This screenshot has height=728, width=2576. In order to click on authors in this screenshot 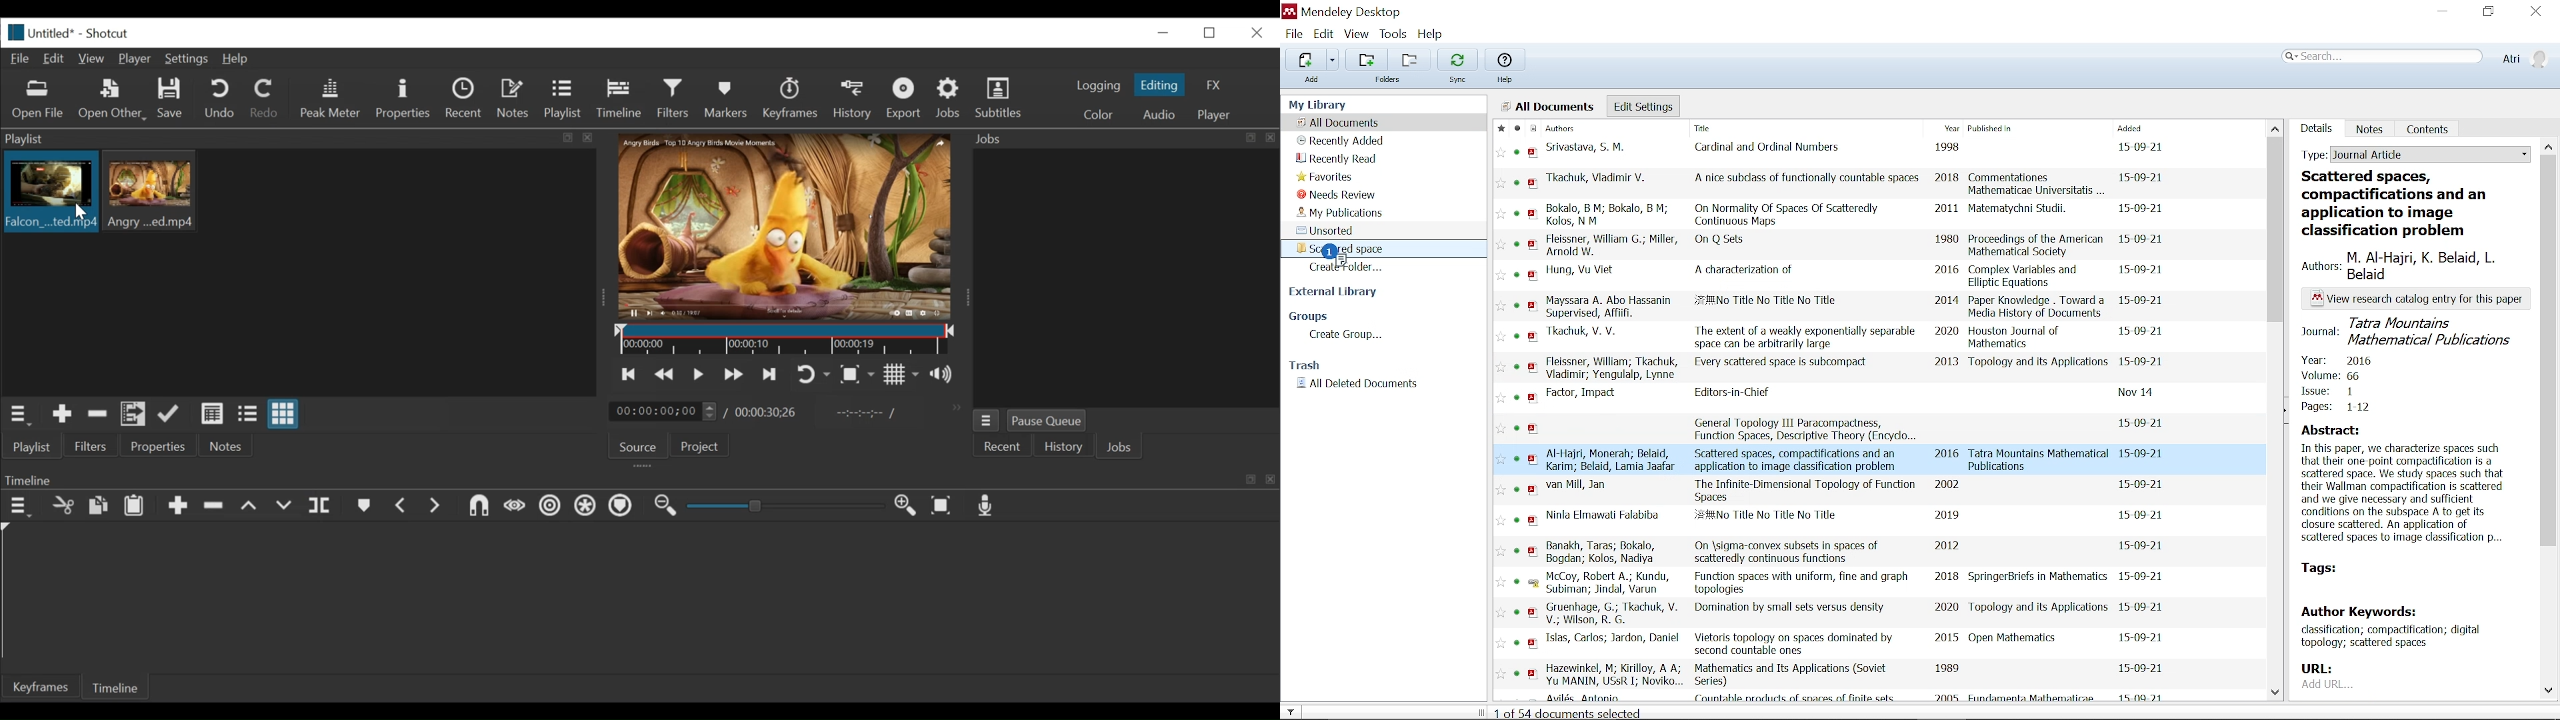, I will do `click(1589, 148)`.